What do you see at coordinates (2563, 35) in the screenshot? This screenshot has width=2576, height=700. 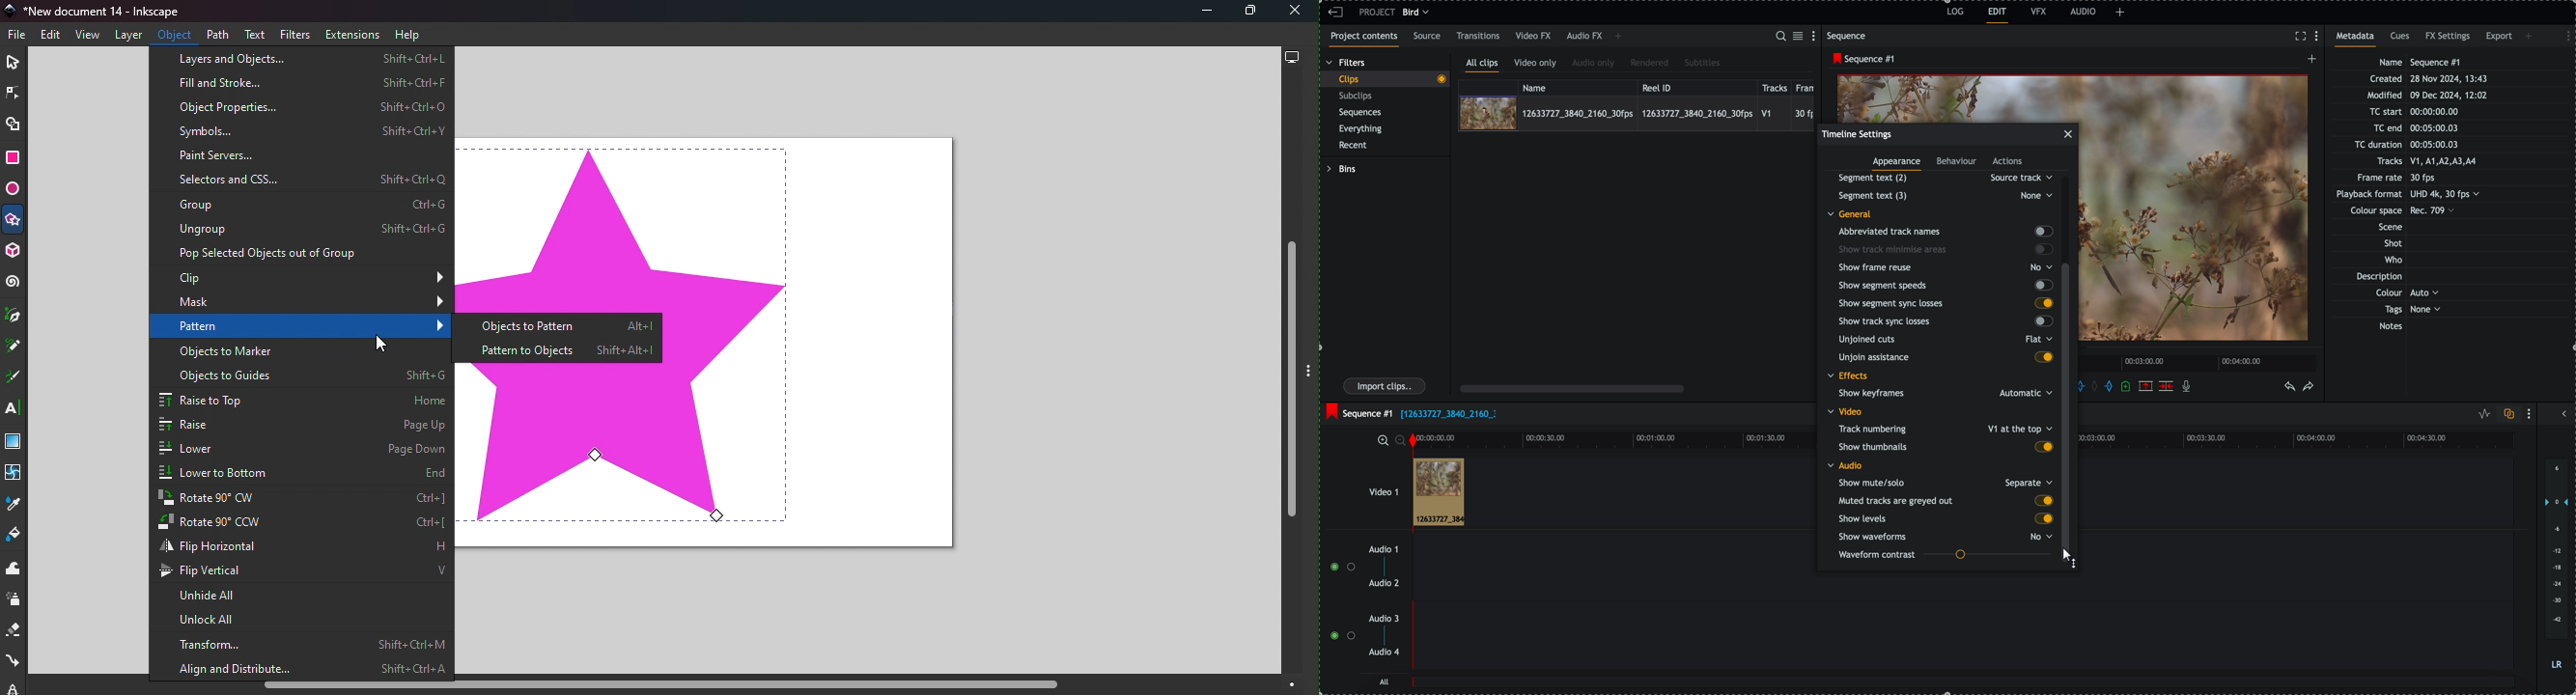 I see `show settings menu` at bounding box center [2563, 35].